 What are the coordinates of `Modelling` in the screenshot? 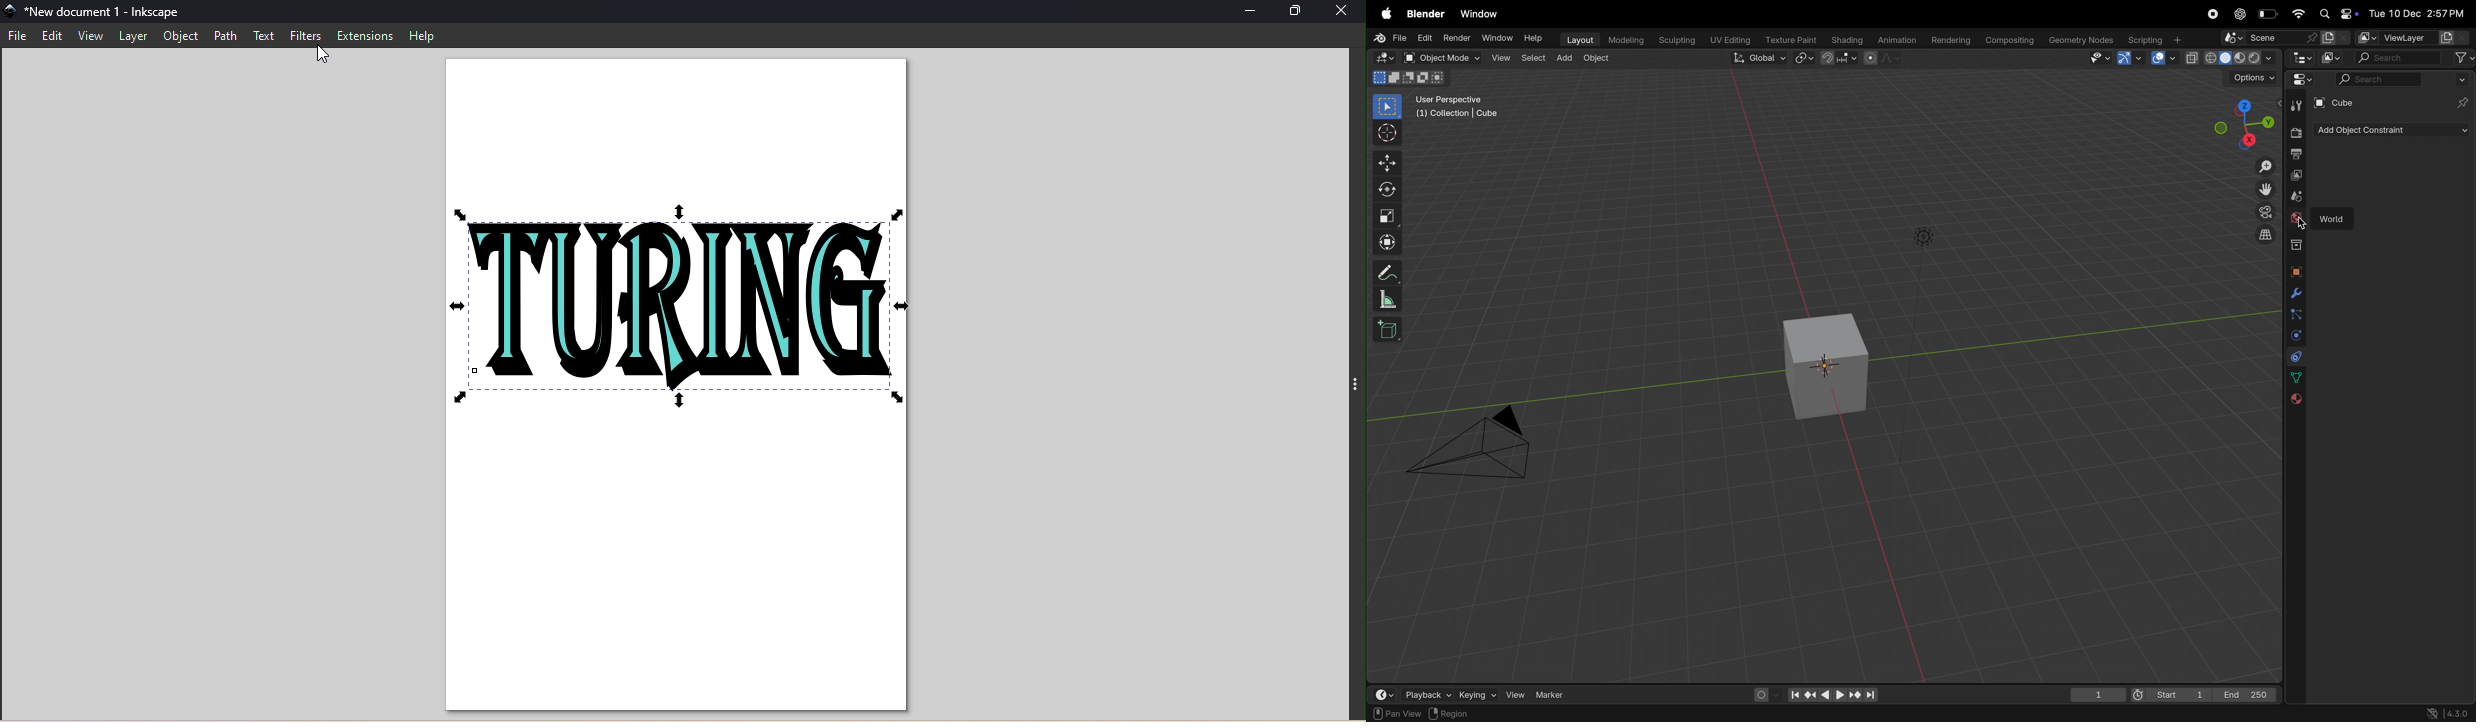 It's located at (1627, 40).